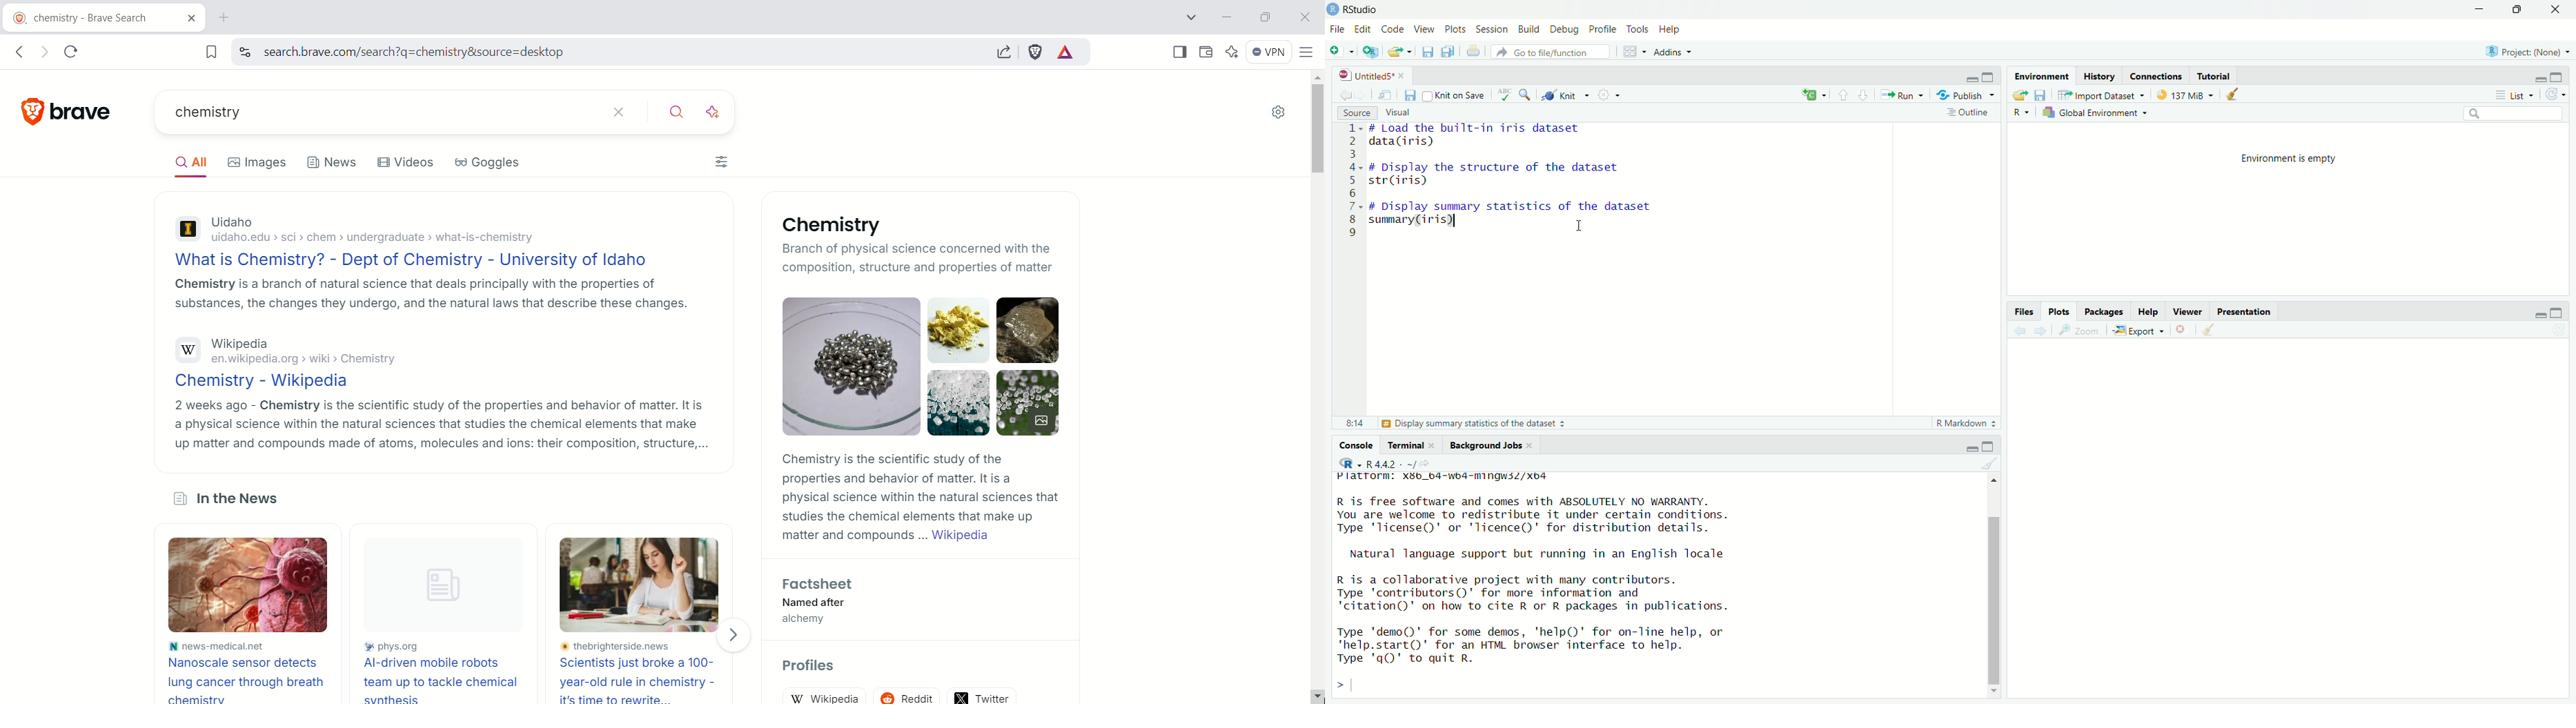 The image size is (2576, 728). I want to click on Plots, so click(1456, 29).